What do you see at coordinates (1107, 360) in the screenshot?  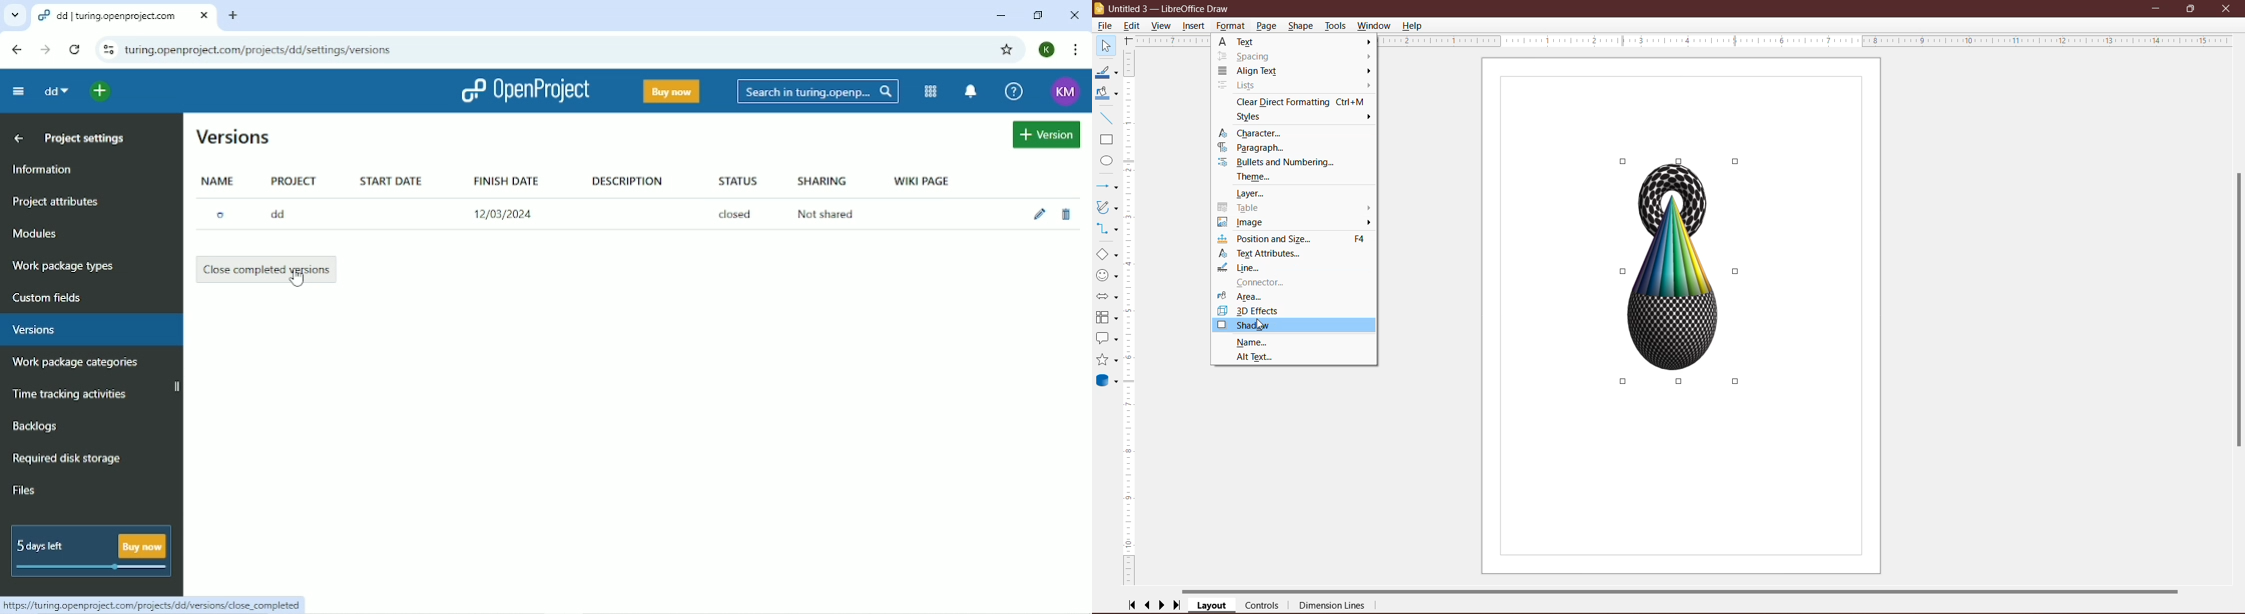 I see `Stars and Banners` at bounding box center [1107, 360].